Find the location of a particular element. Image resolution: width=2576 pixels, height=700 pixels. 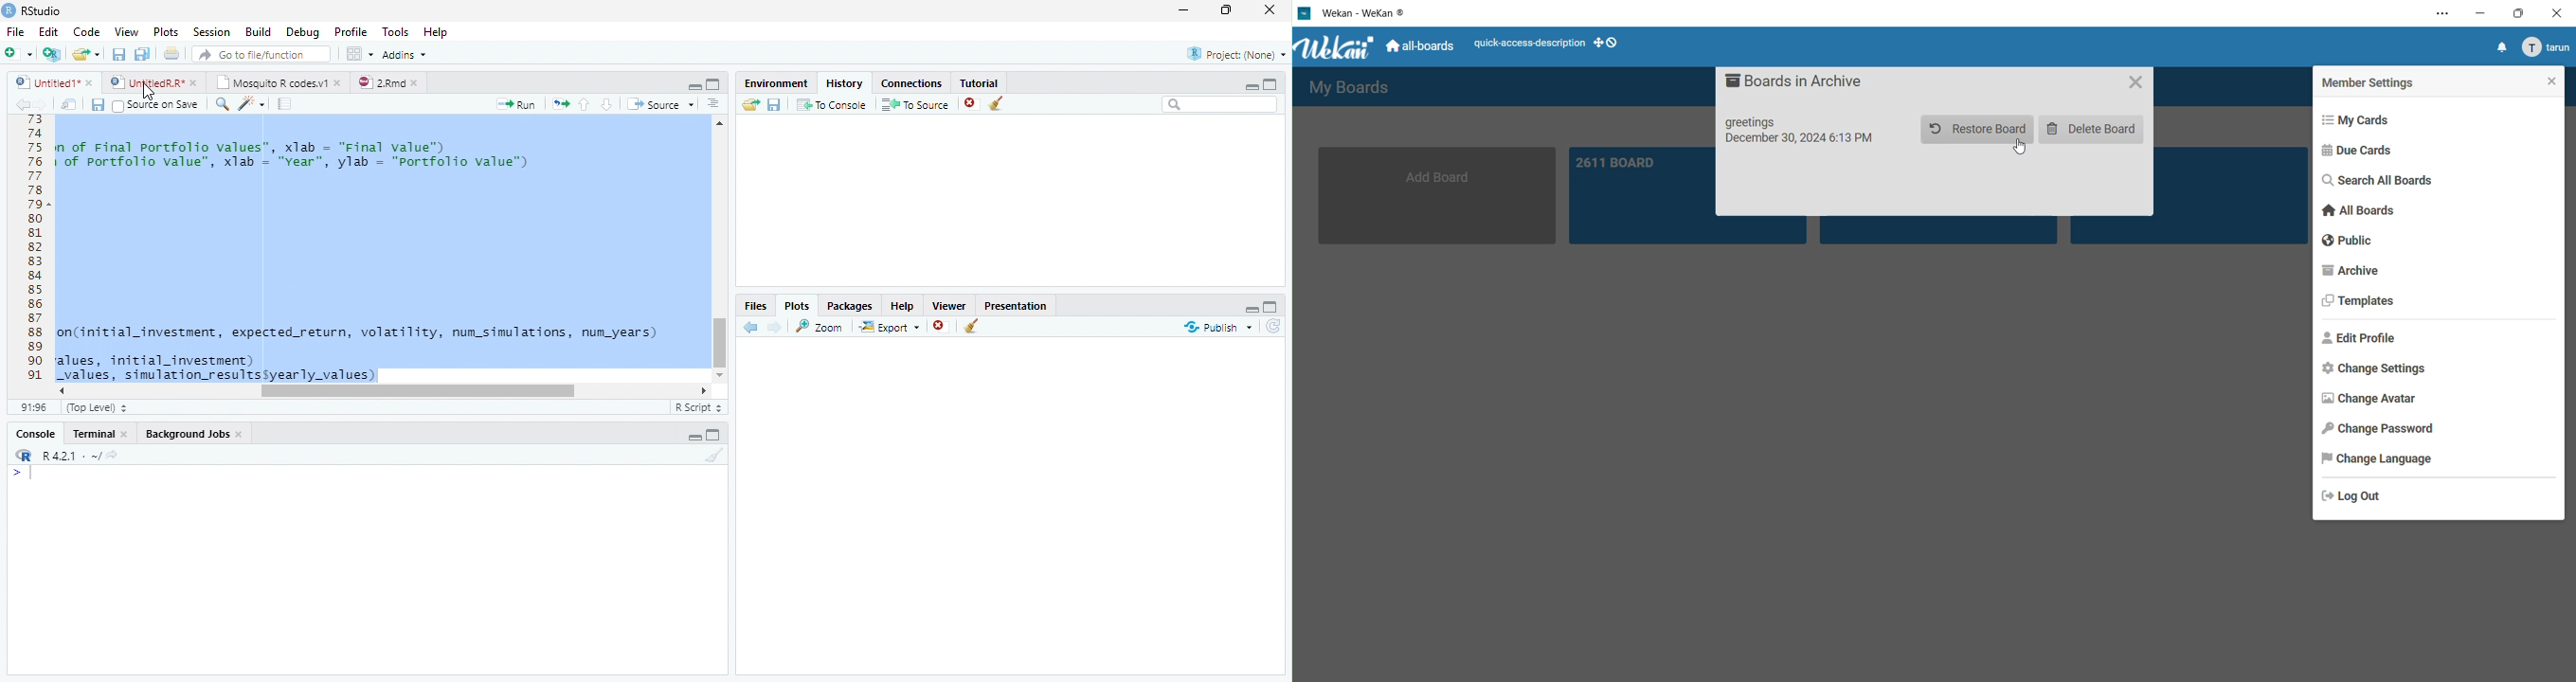

To Console is located at coordinates (831, 104).